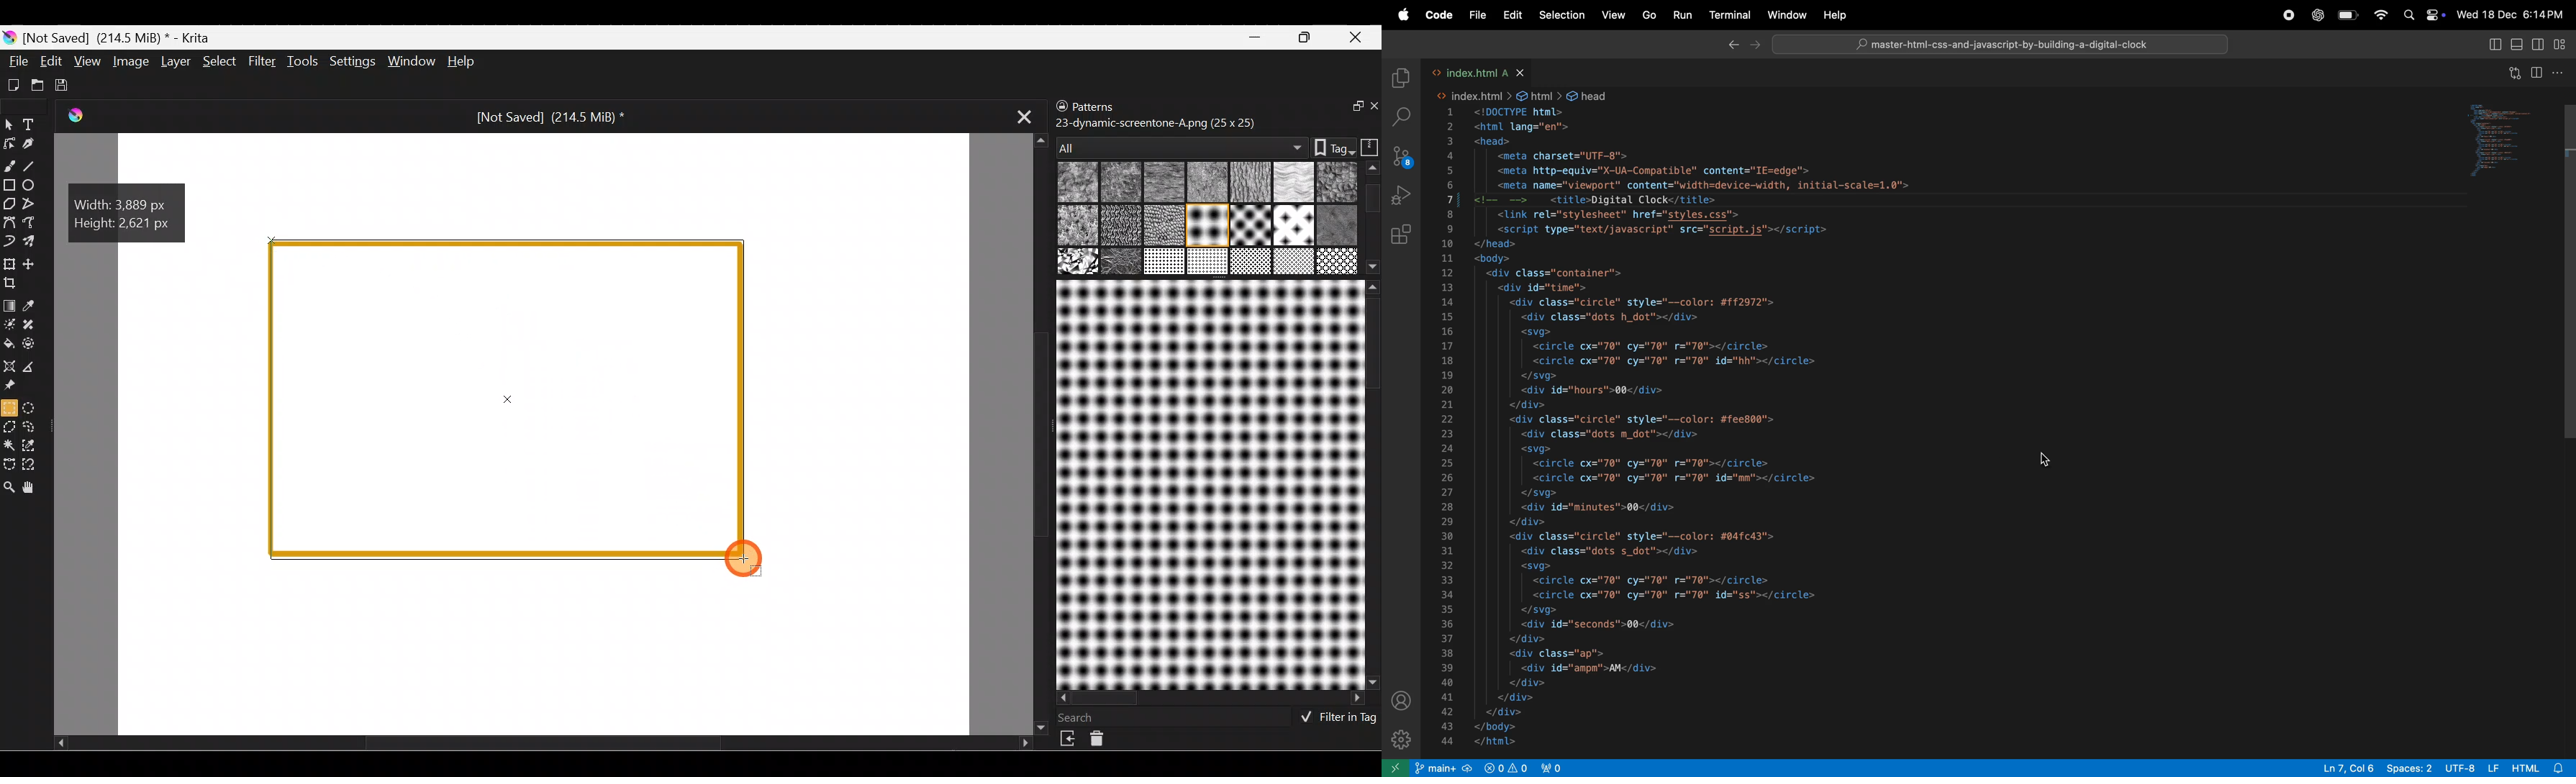  Describe the element at coordinates (30, 204) in the screenshot. I see `Polyline tool` at that location.